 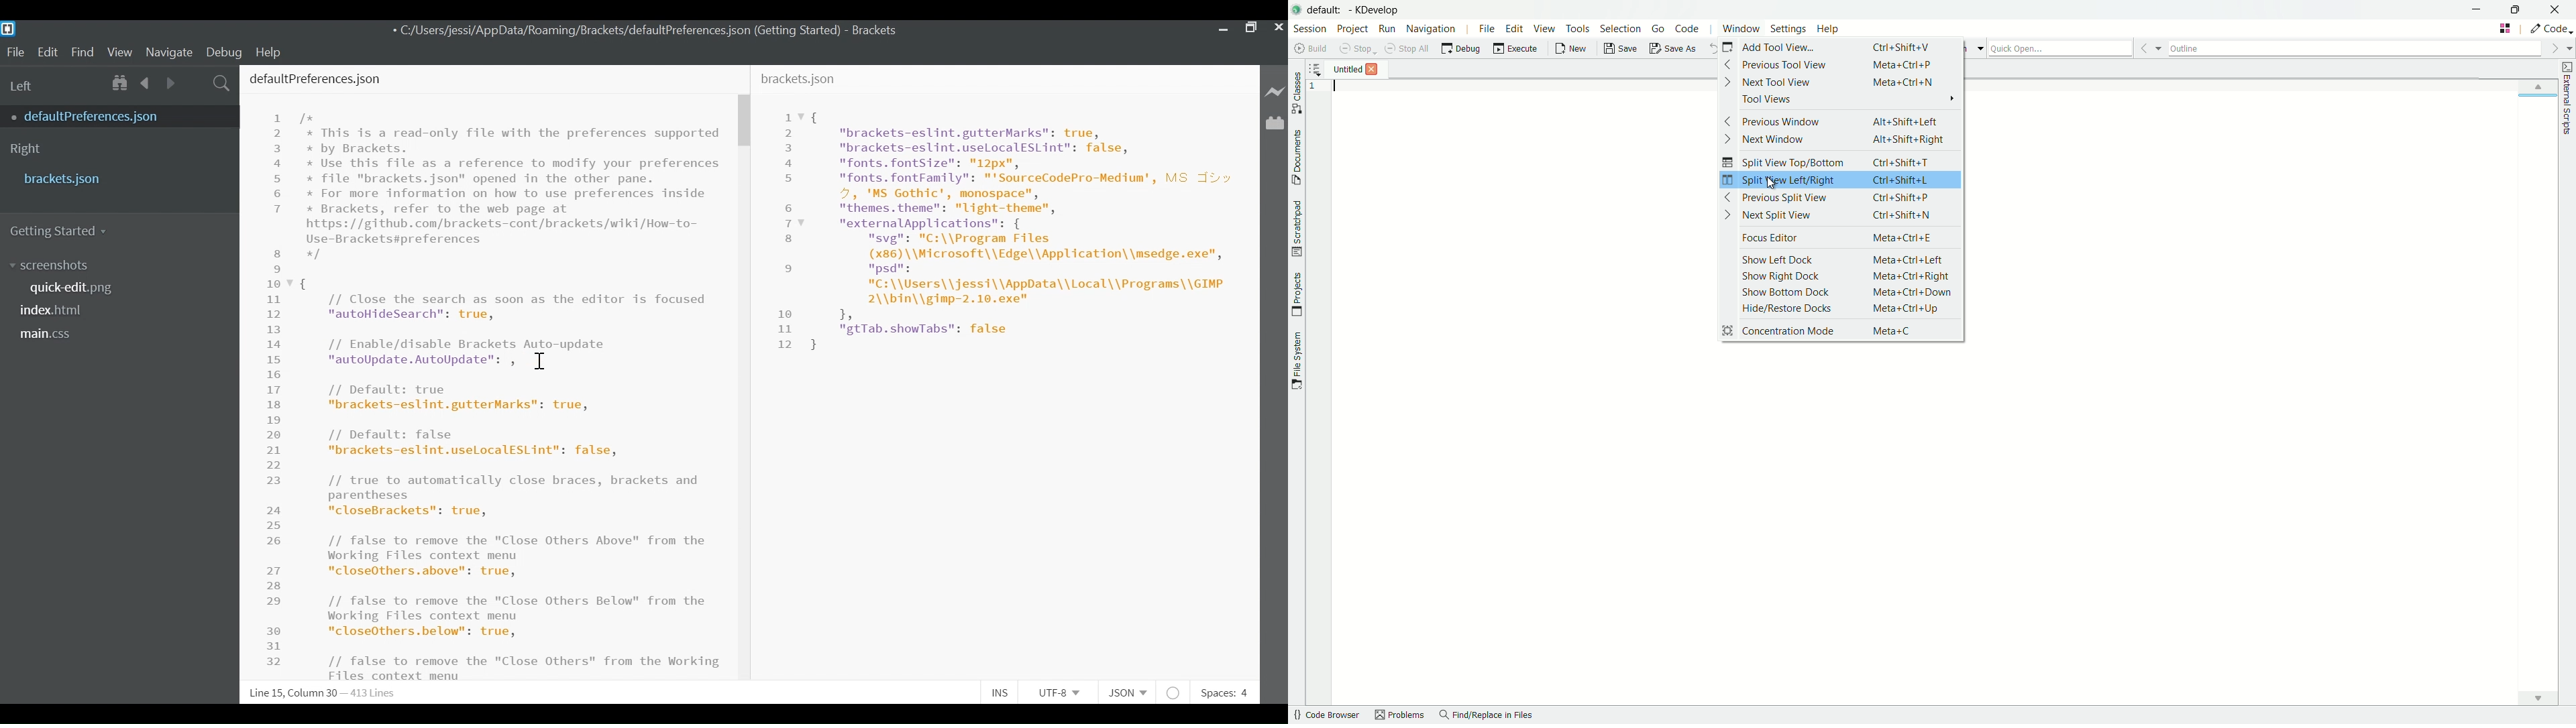 What do you see at coordinates (1222, 26) in the screenshot?
I see `minimize` at bounding box center [1222, 26].